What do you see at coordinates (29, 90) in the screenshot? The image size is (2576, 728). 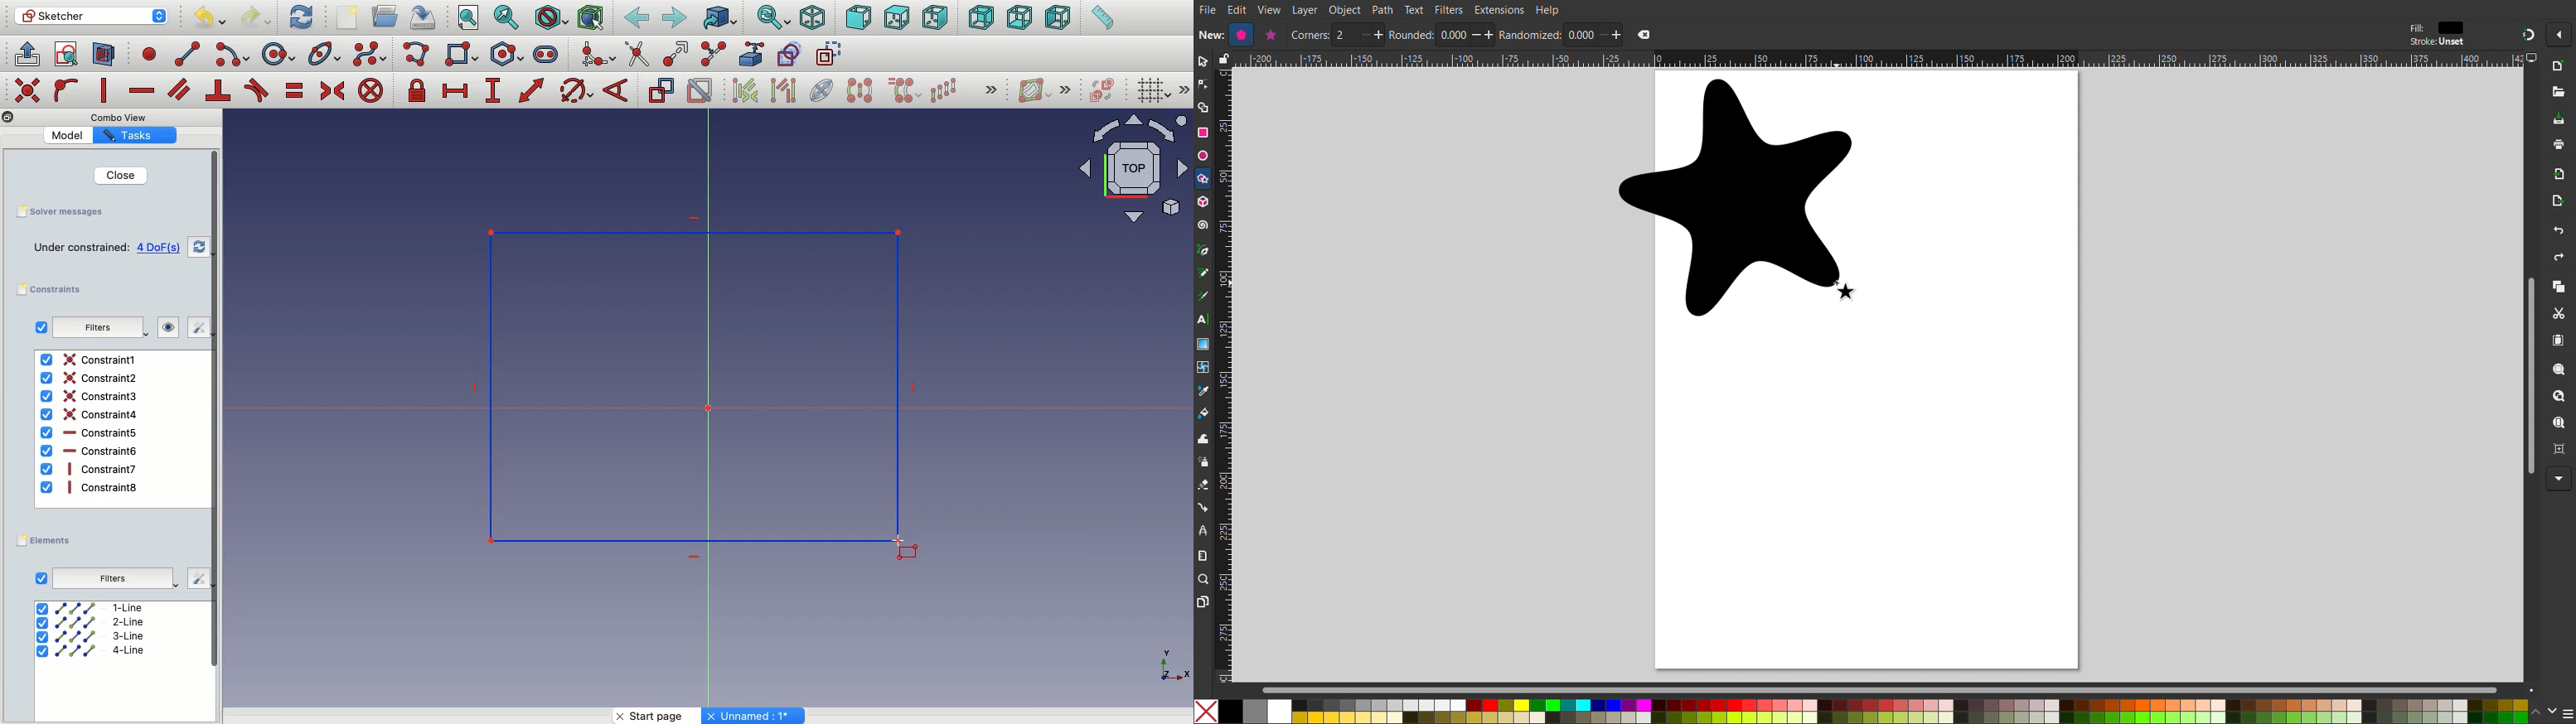 I see `constrain coincident` at bounding box center [29, 90].